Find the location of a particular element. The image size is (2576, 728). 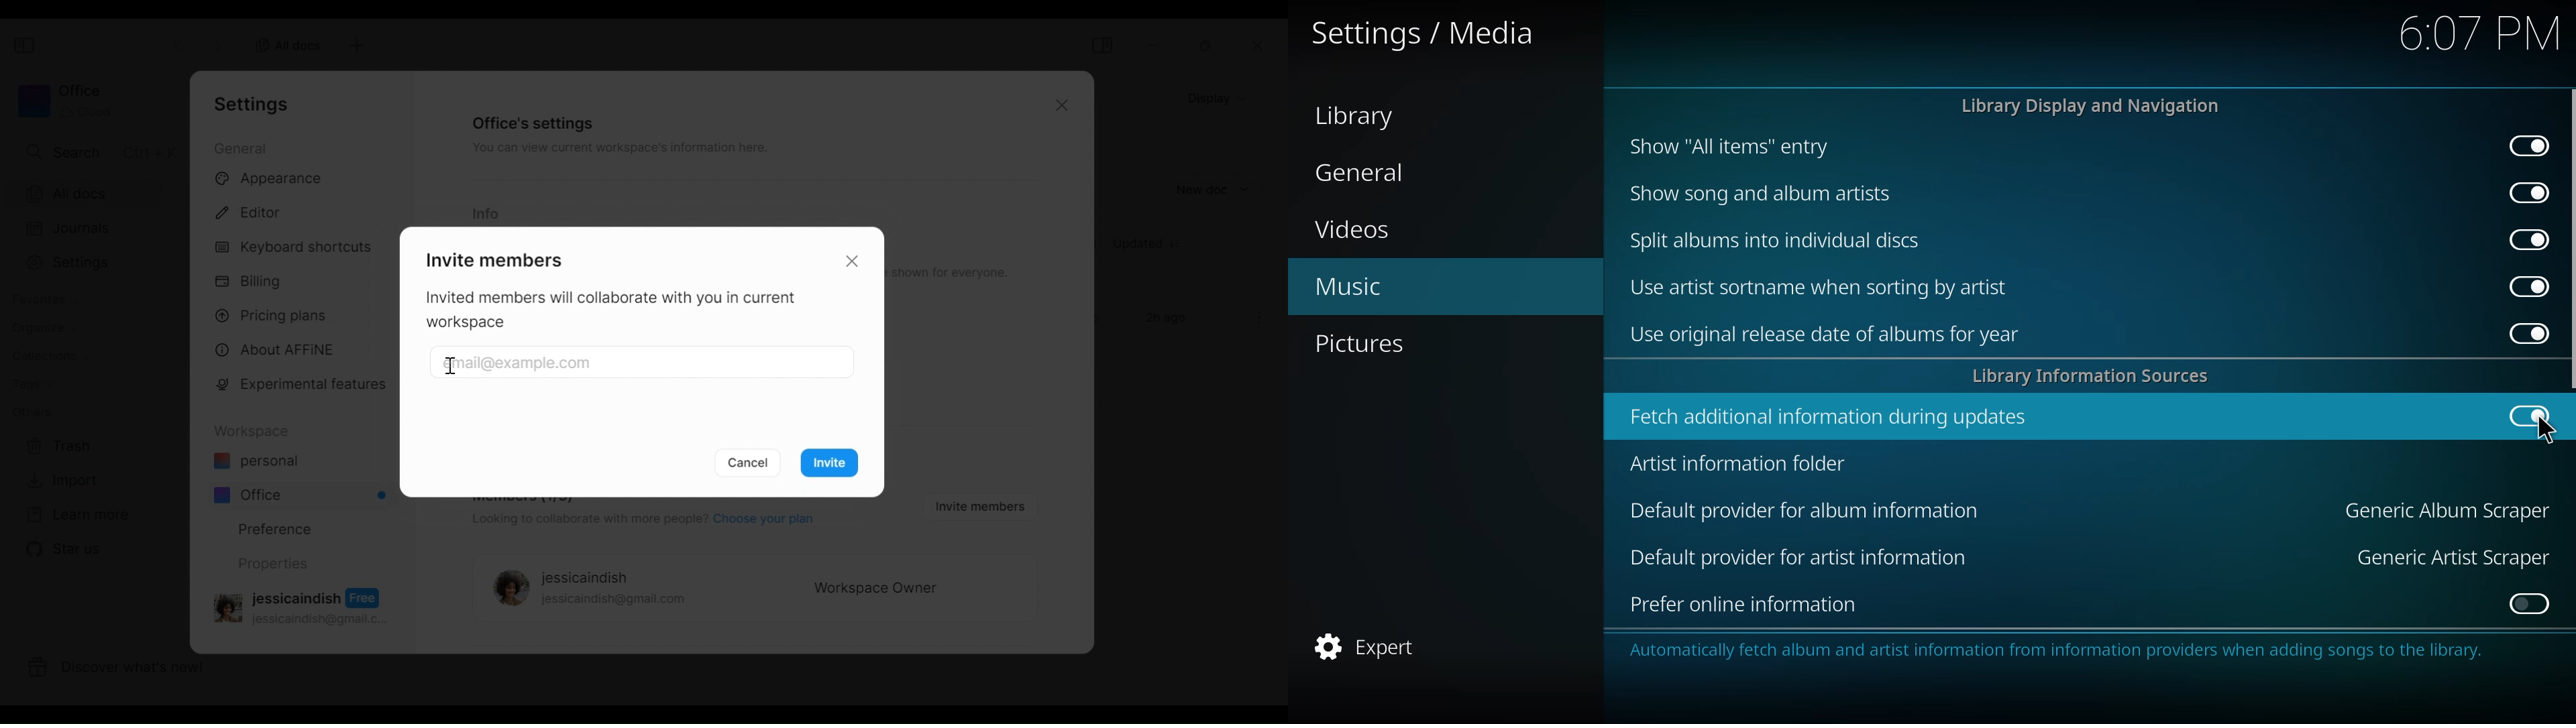

click to enable is located at coordinates (2530, 603).